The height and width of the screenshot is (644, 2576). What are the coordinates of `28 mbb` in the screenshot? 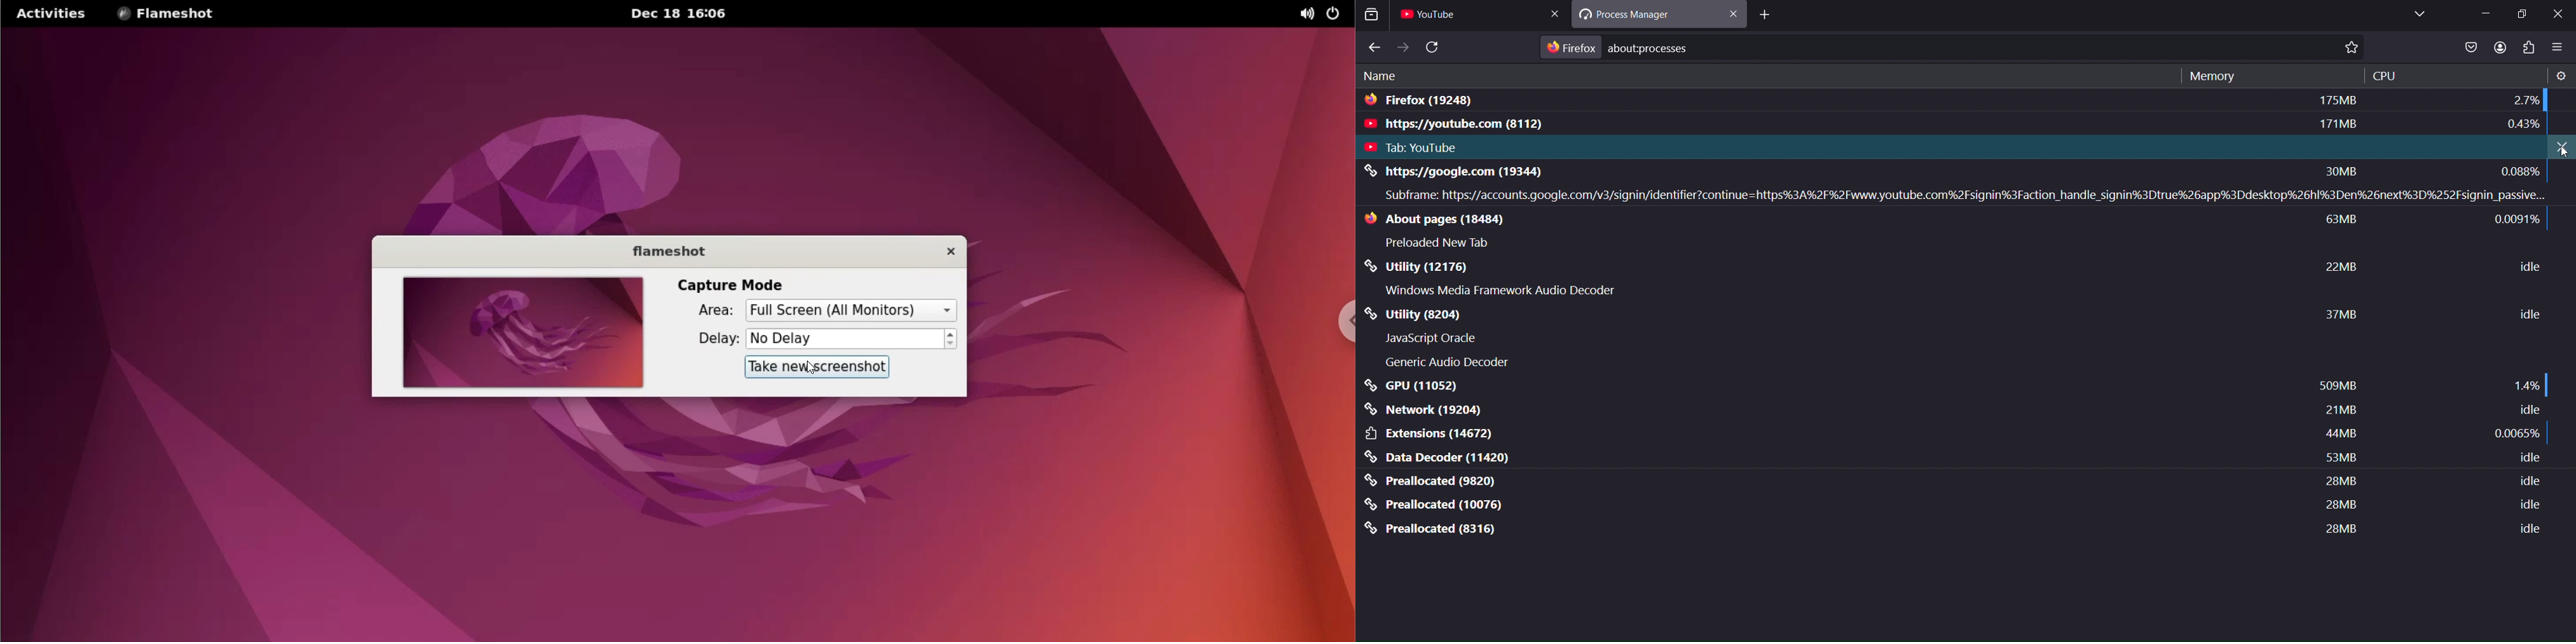 It's located at (2337, 528).